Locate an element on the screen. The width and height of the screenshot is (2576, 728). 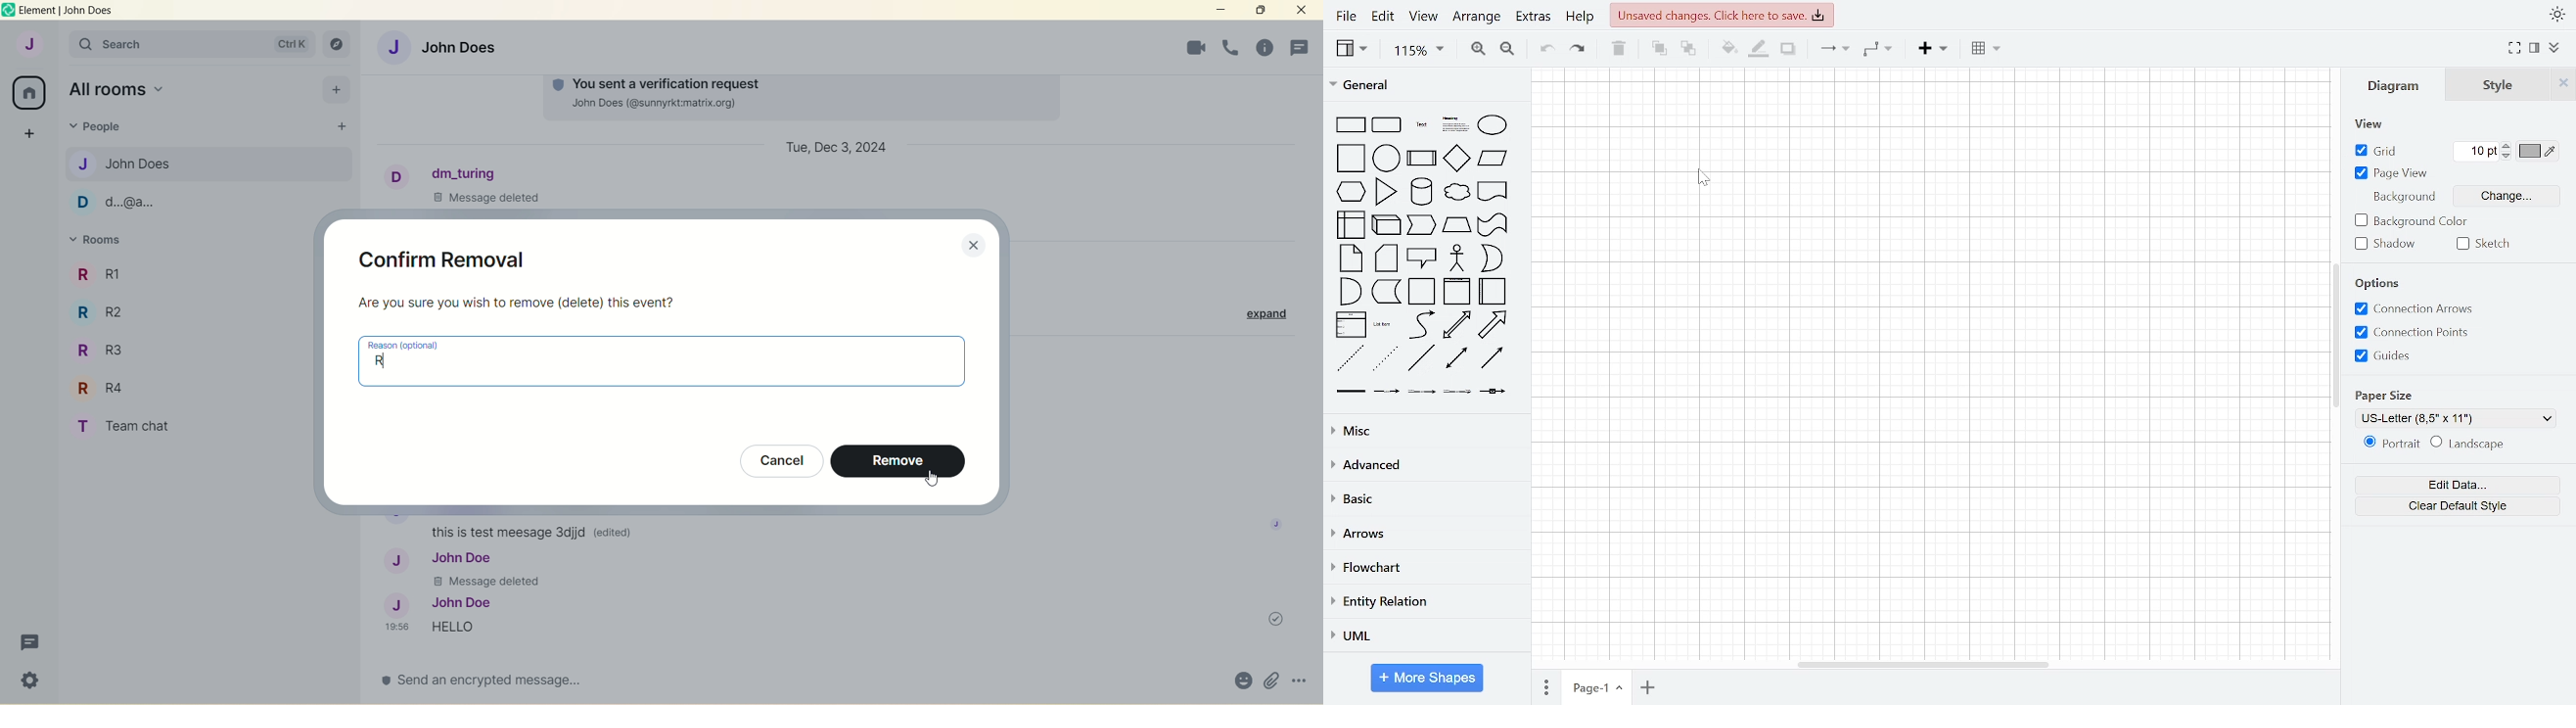
connector with 3 labels is located at coordinates (1458, 392).